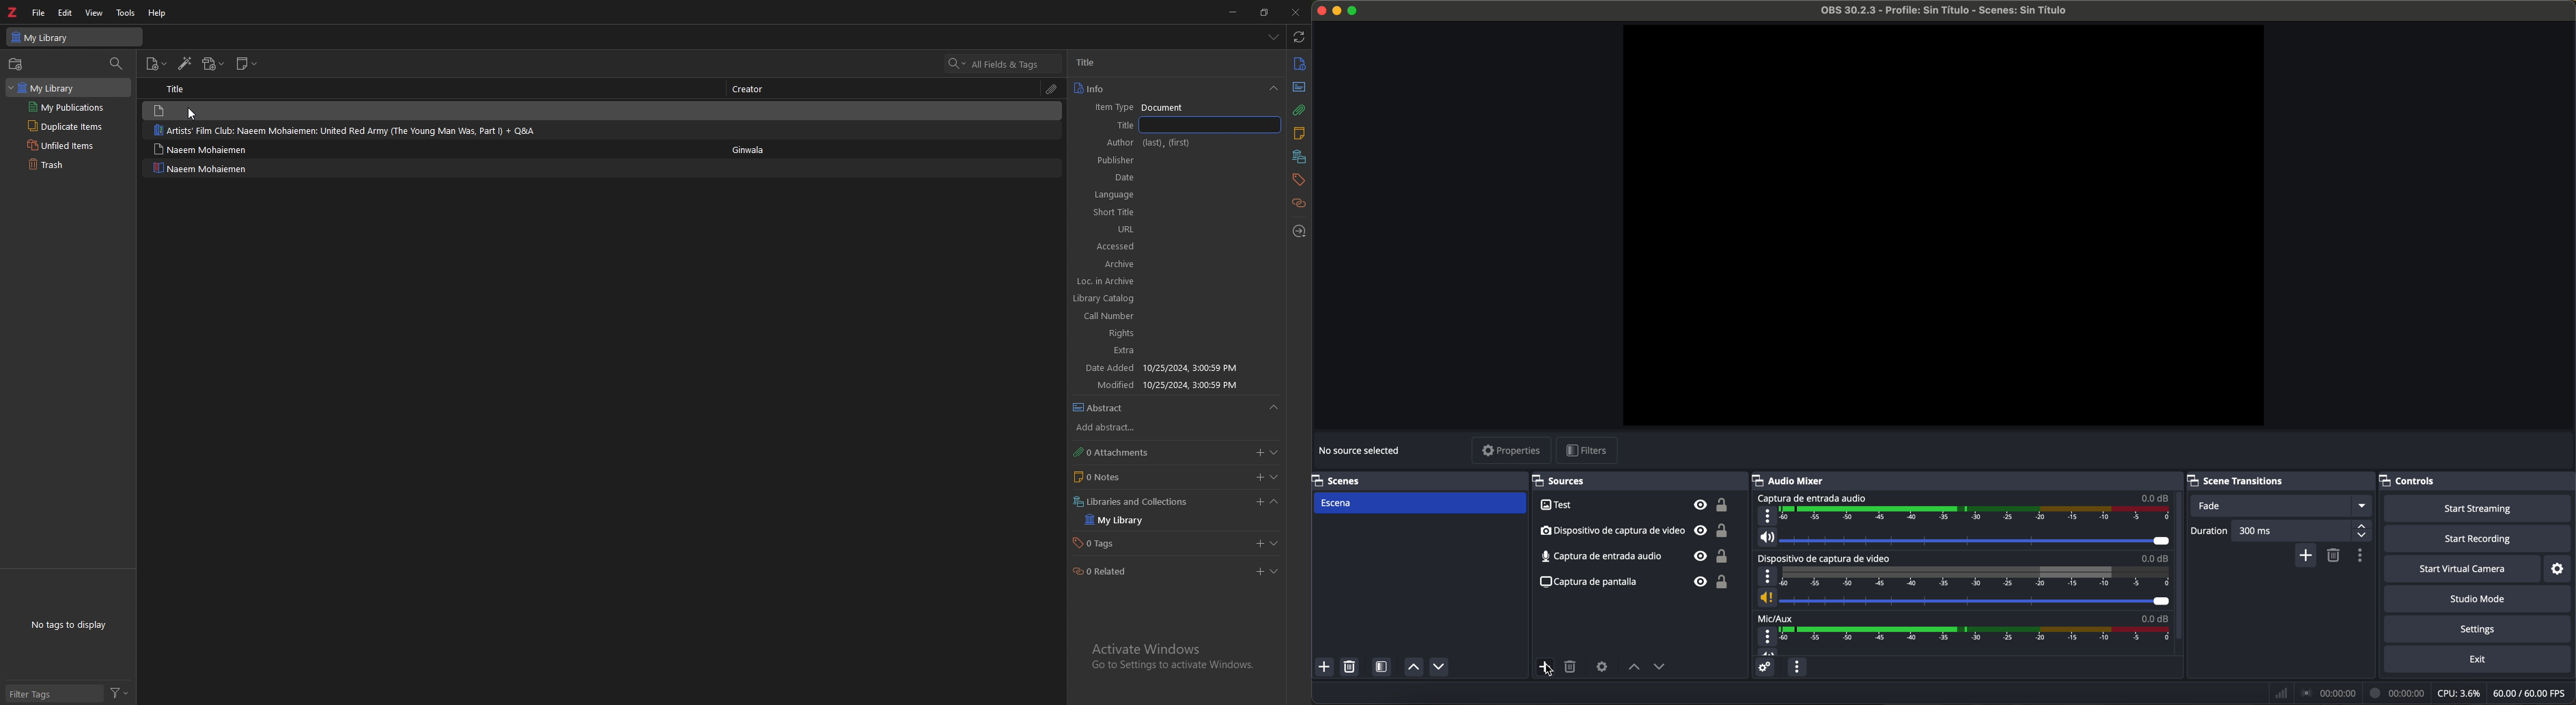 This screenshot has width=2576, height=728. What do you see at coordinates (1136, 143) in the screenshot?
I see `author` at bounding box center [1136, 143].